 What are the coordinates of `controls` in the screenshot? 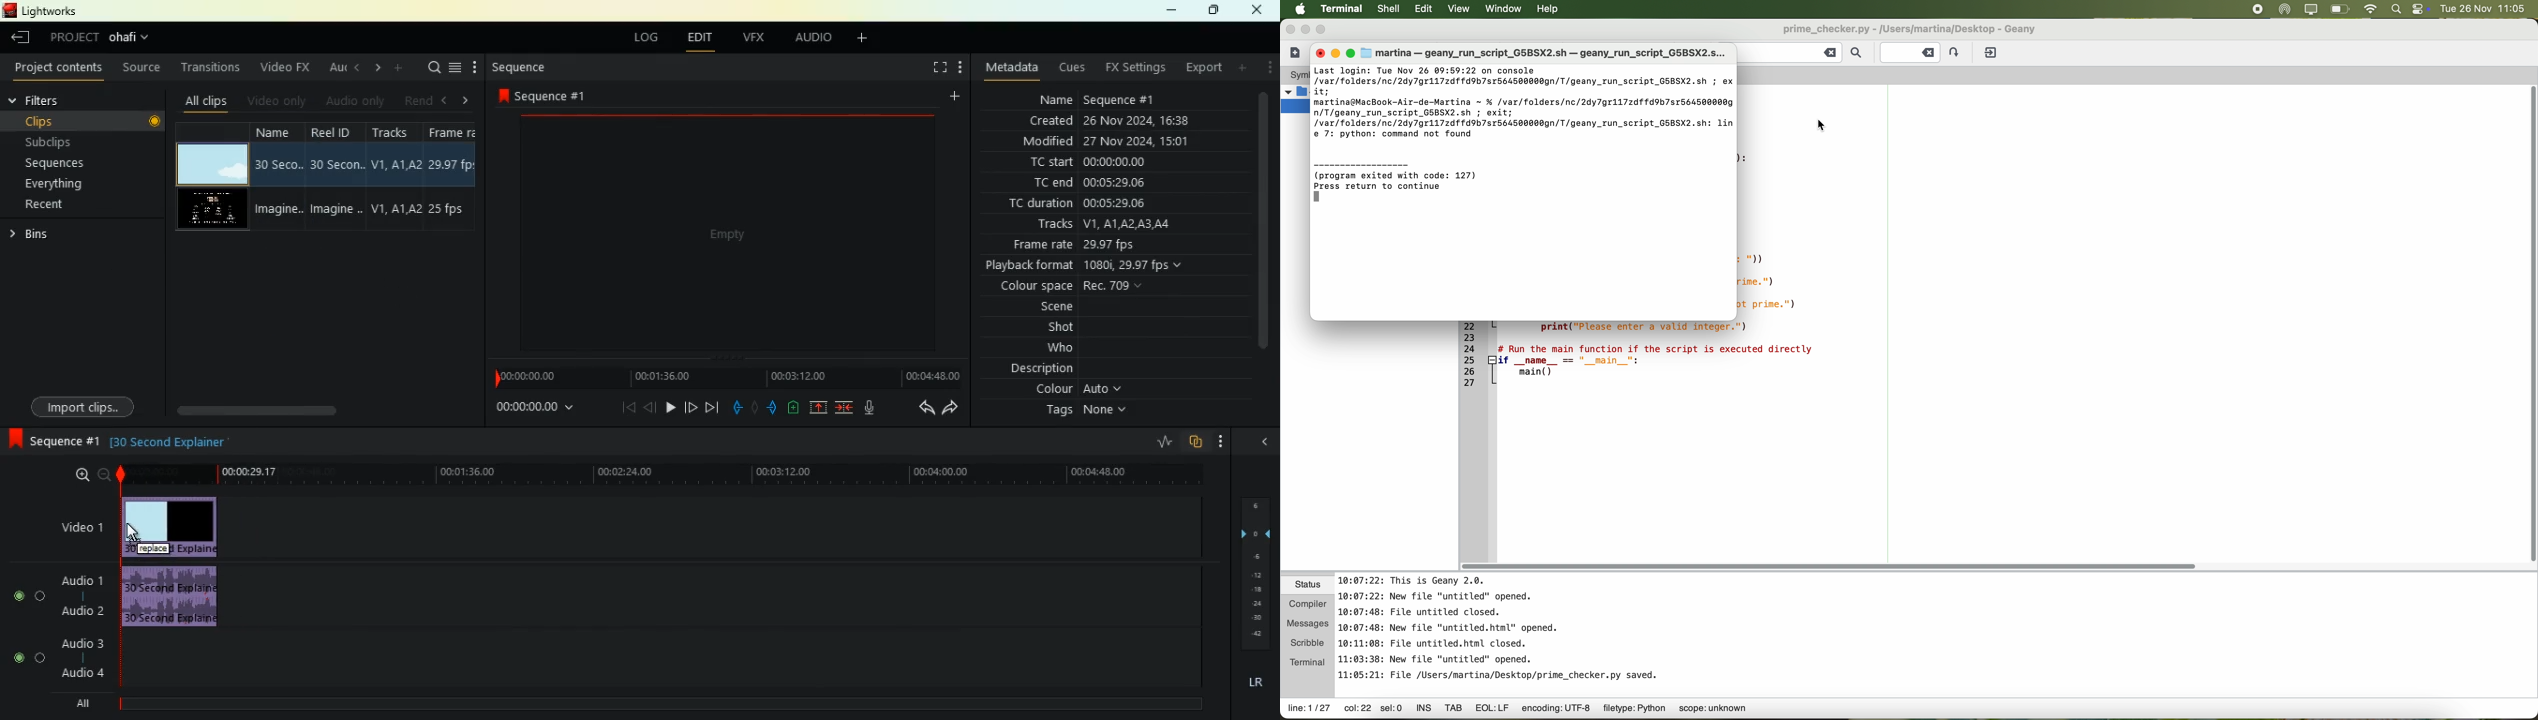 It's located at (2420, 9).